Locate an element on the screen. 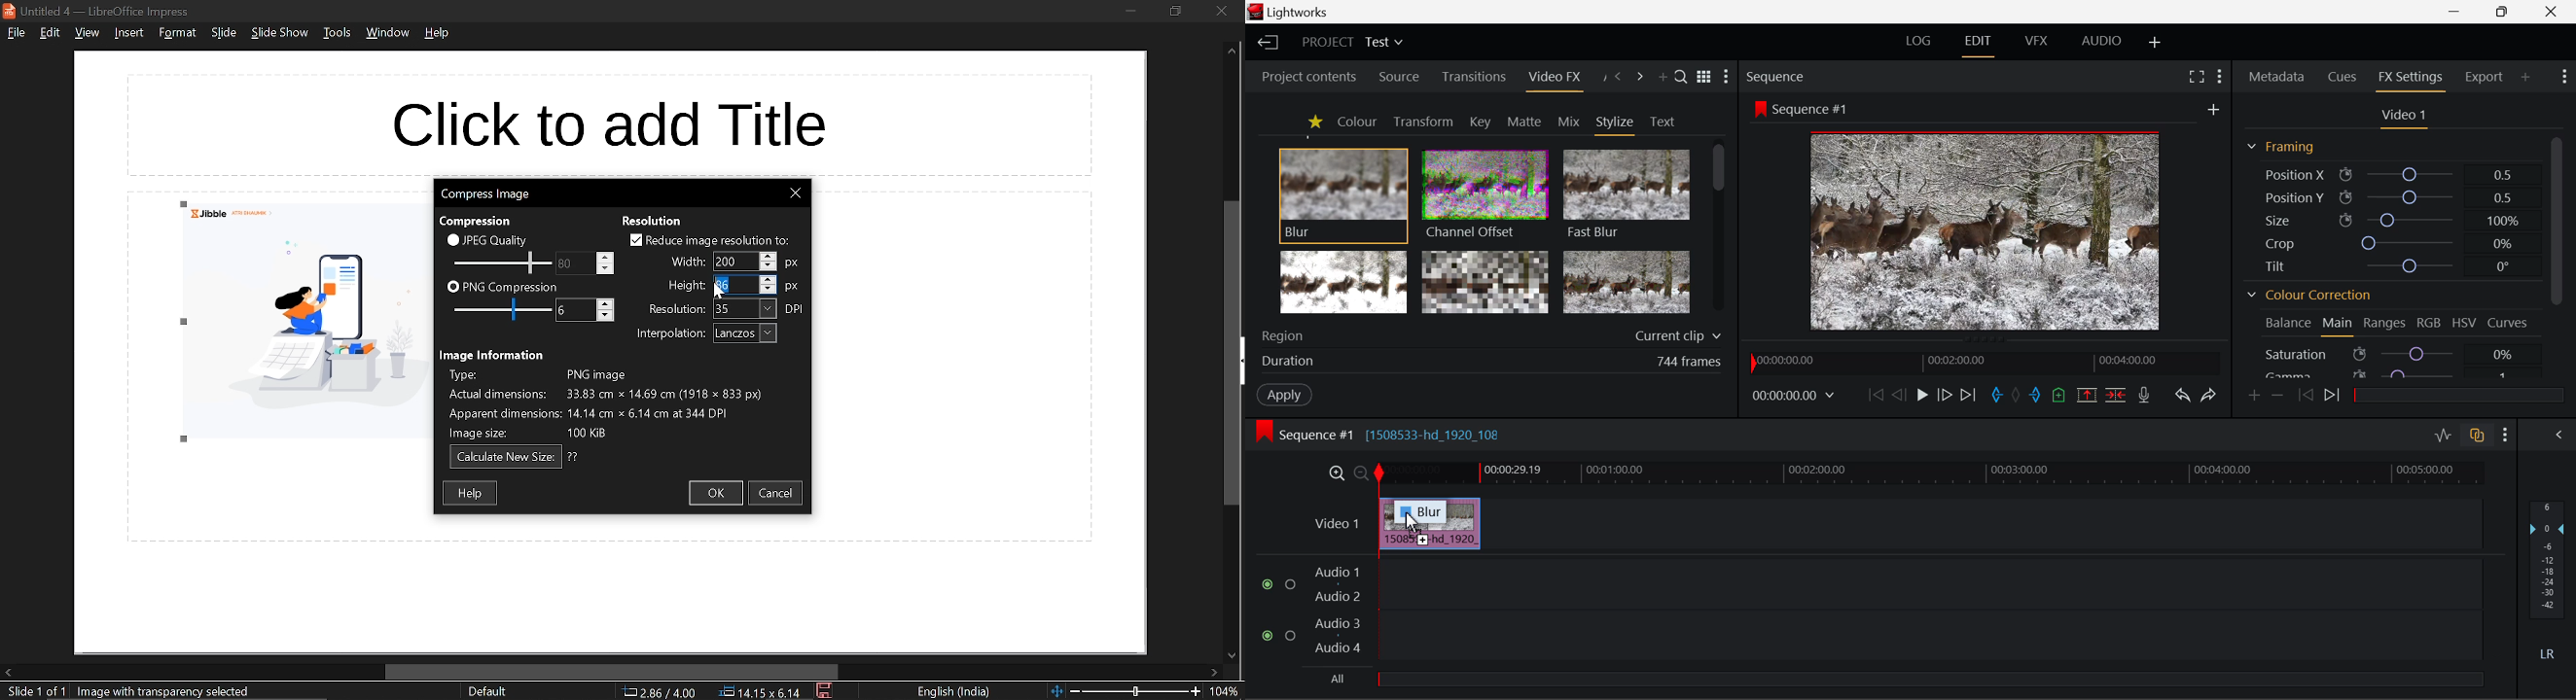 The width and height of the screenshot is (2576, 700). ok is located at coordinates (715, 493).